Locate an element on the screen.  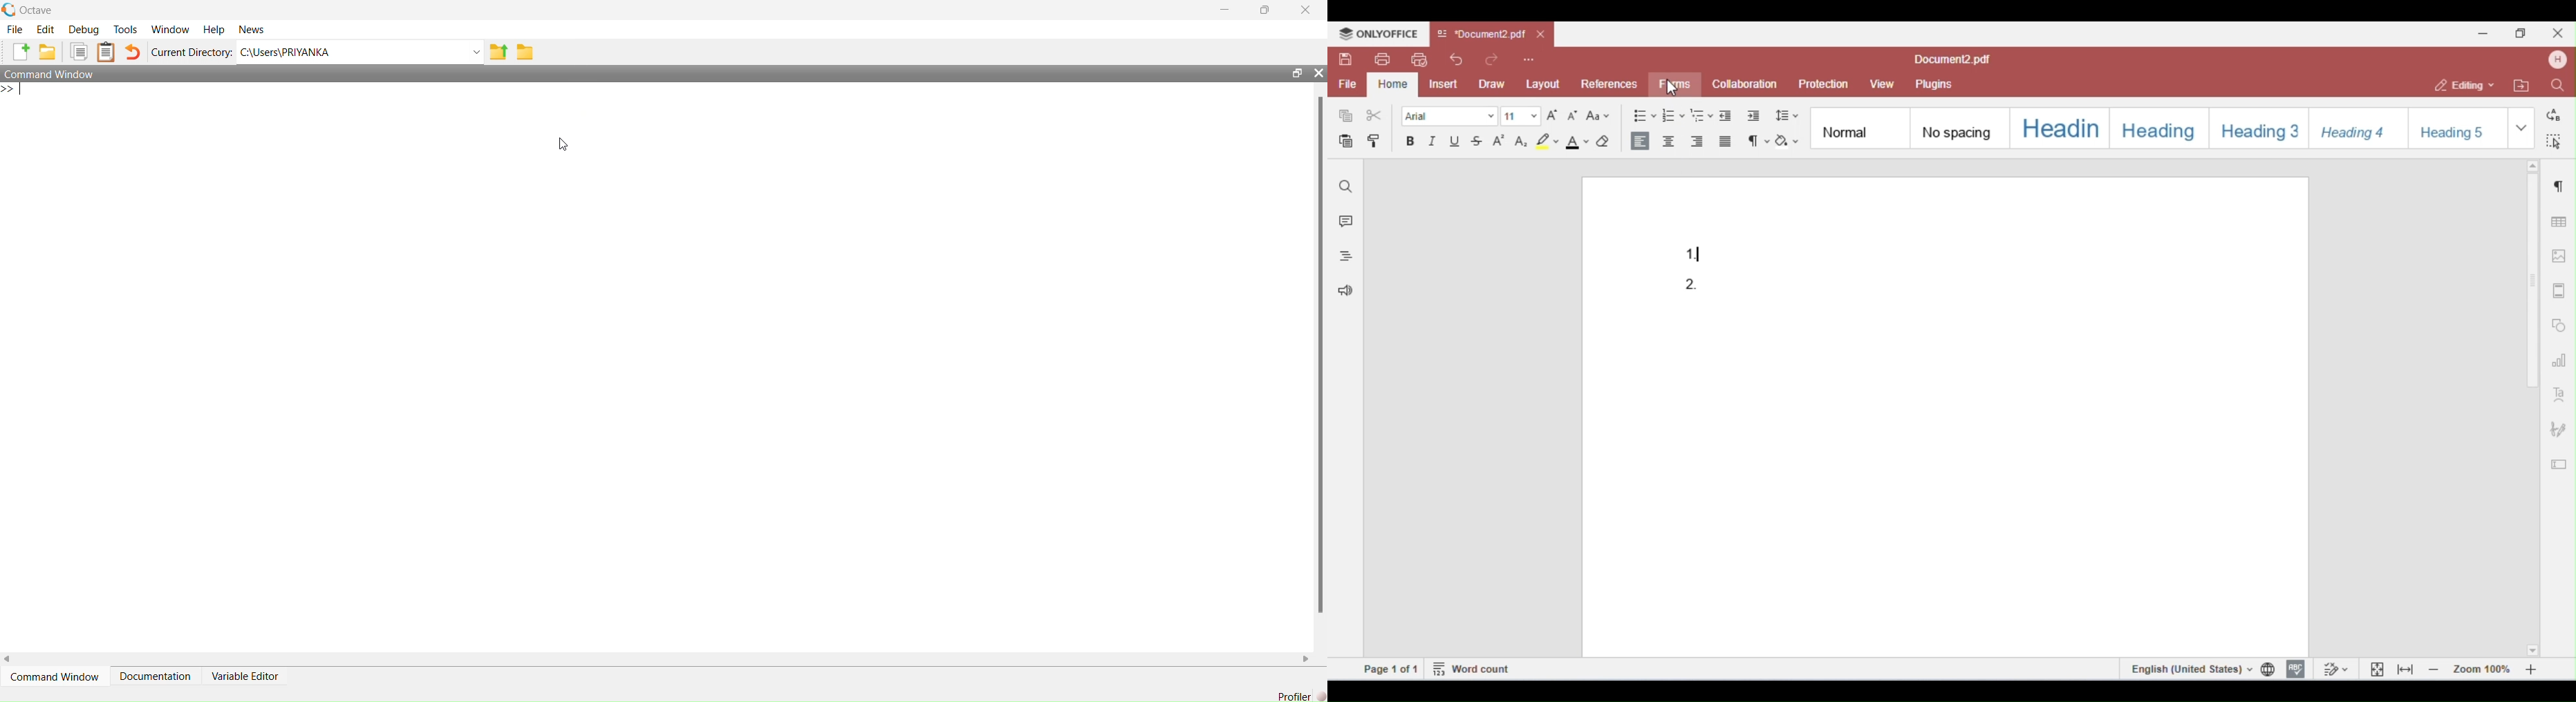
typing indicator is located at coordinates (20, 88).